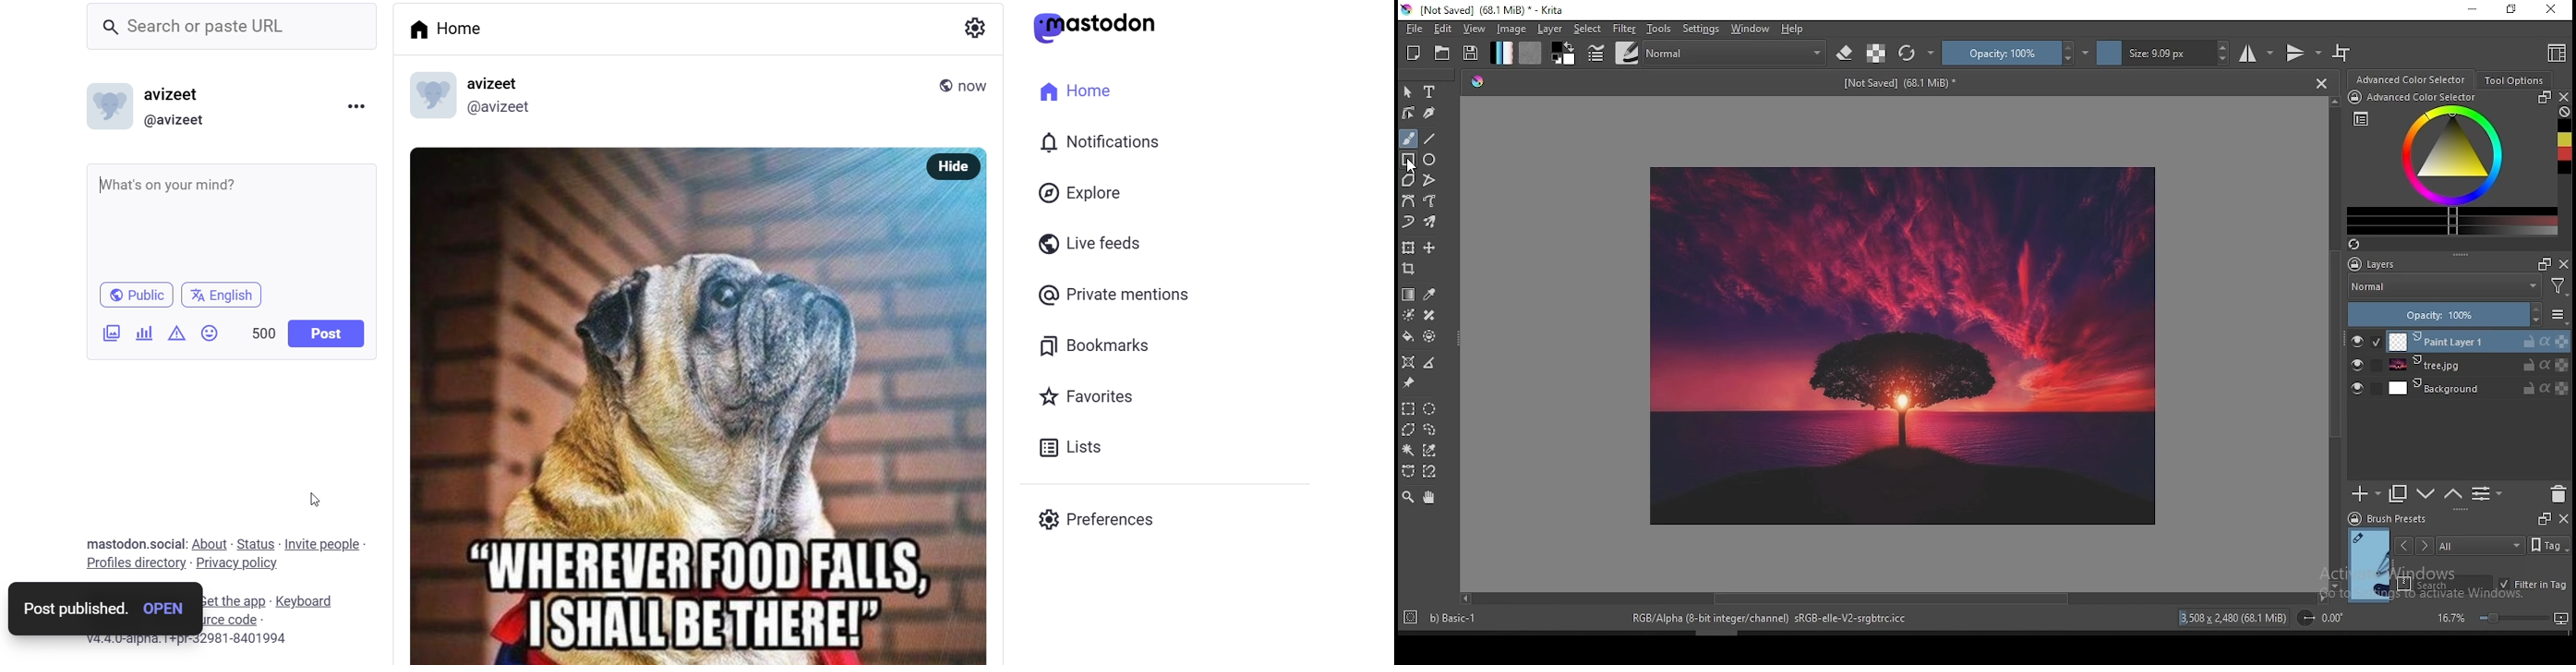  Describe the element at coordinates (2565, 97) in the screenshot. I see `close docker` at that location.